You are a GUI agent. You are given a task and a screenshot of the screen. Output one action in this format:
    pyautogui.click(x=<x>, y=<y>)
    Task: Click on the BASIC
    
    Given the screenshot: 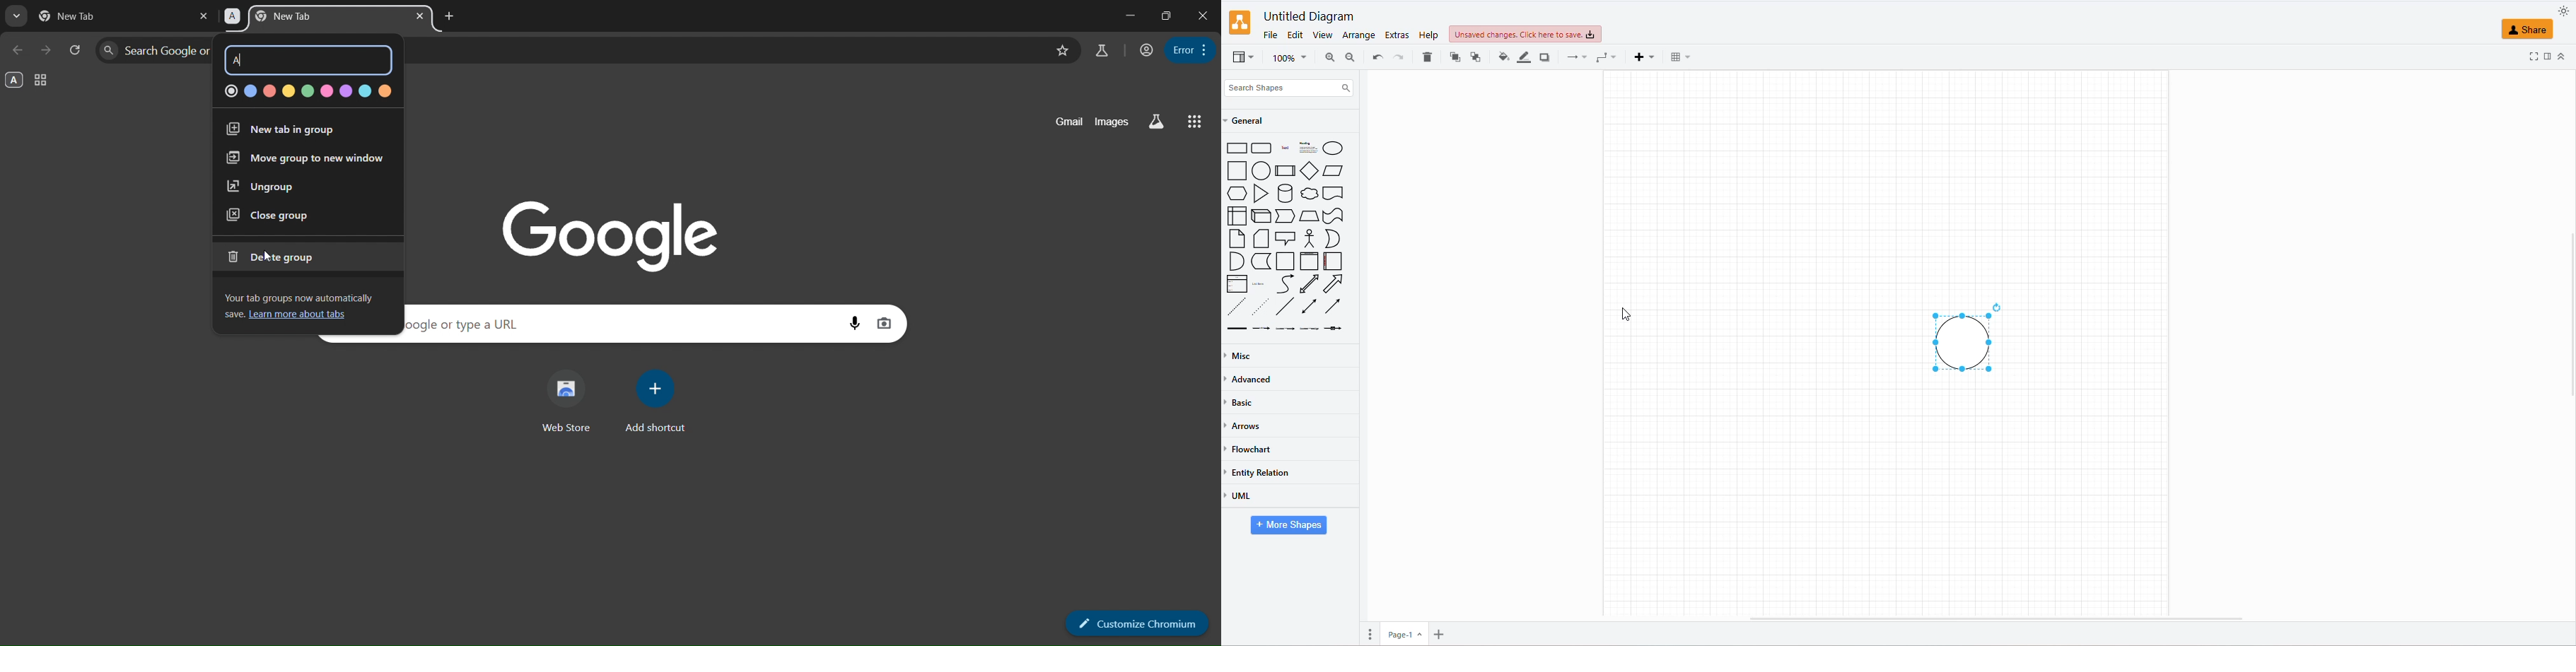 What is the action you would take?
    pyautogui.click(x=1243, y=401)
    